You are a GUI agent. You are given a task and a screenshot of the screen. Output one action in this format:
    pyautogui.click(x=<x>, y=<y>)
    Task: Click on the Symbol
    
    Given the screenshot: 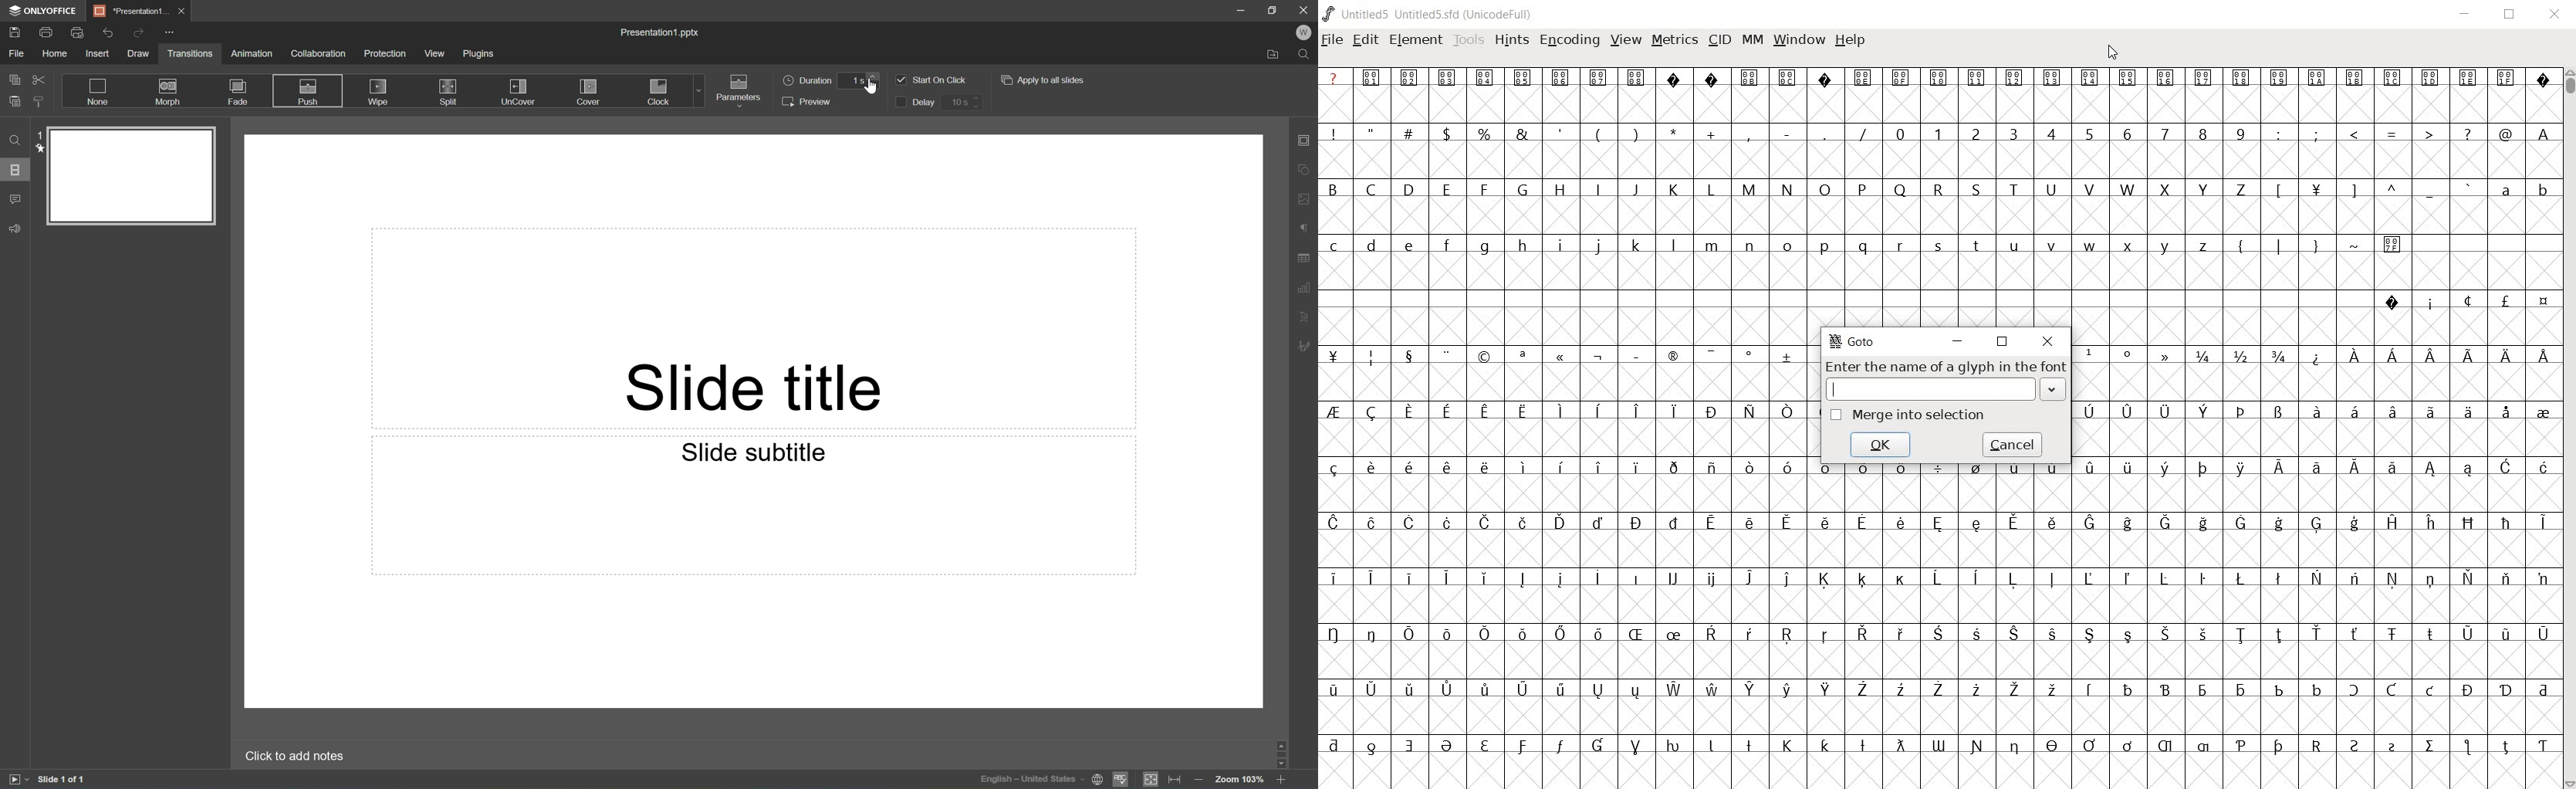 What is the action you would take?
    pyautogui.click(x=1977, y=523)
    